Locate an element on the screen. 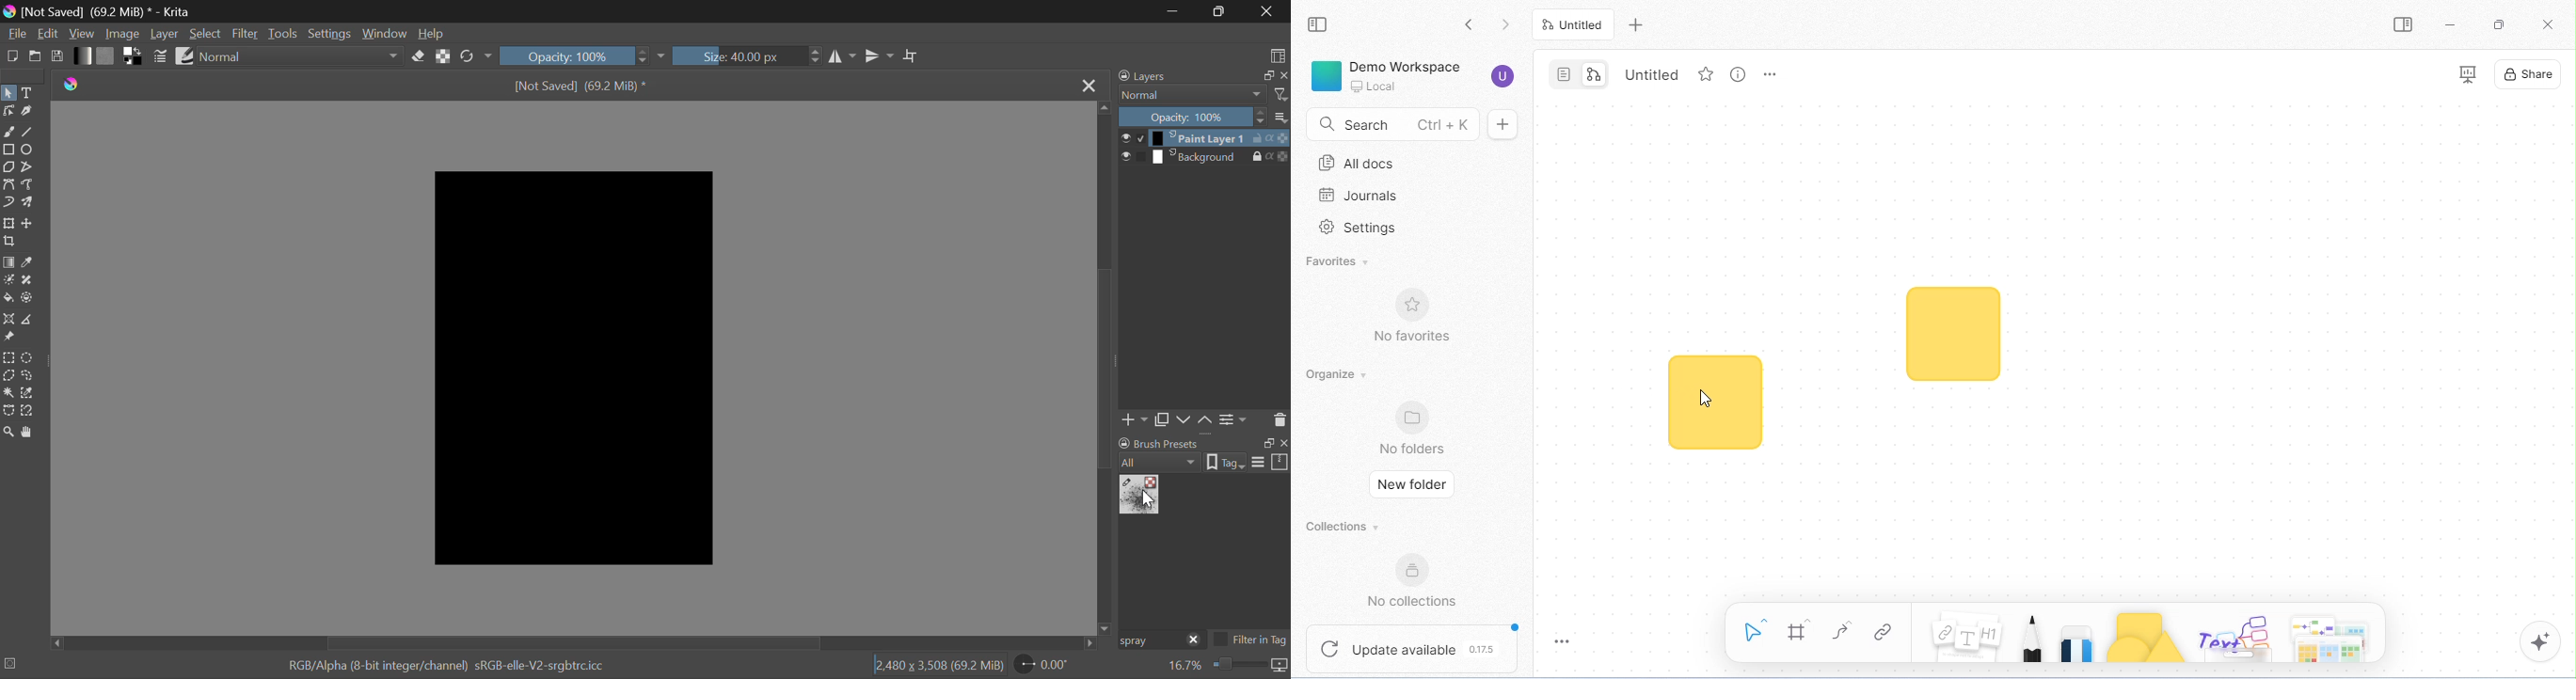 The height and width of the screenshot is (700, 2576). zoom slider is located at coordinates (1238, 666).